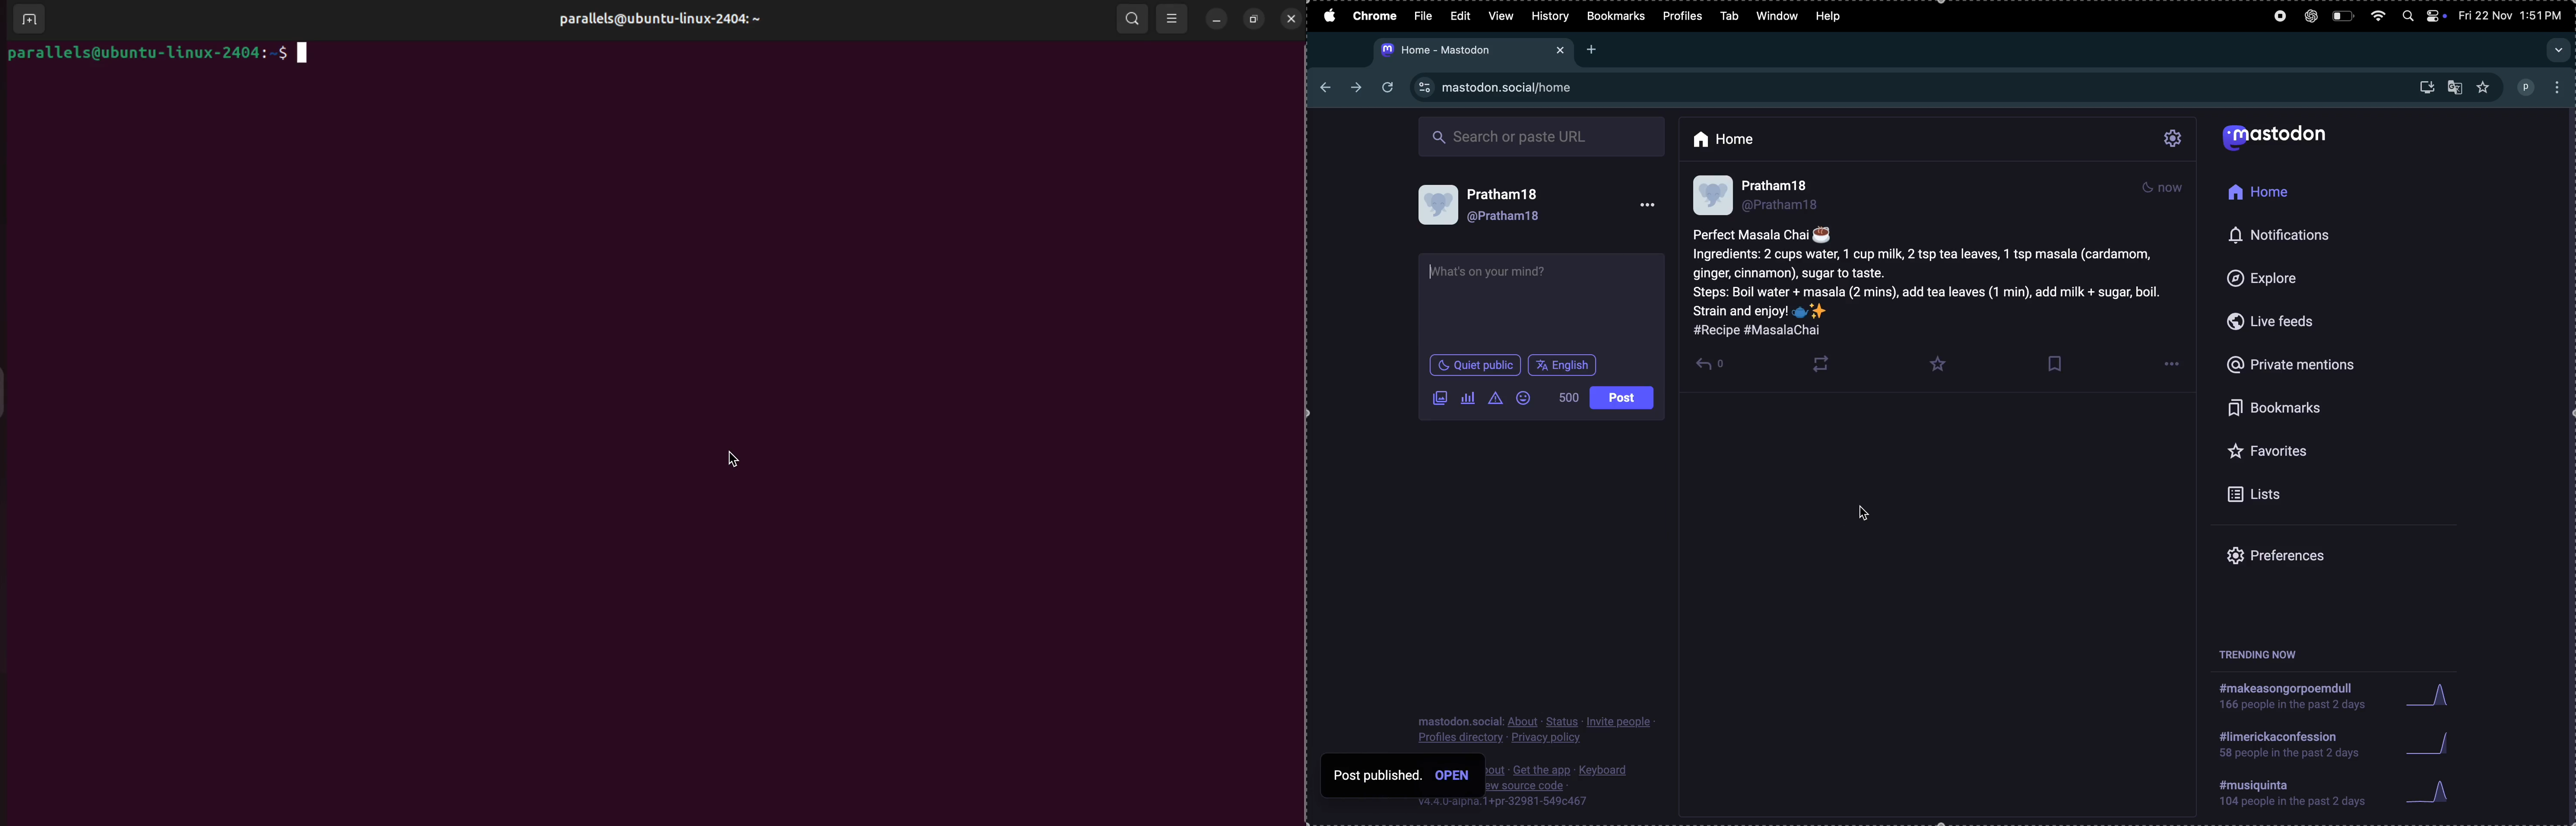  What do you see at coordinates (2260, 653) in the screenshot?
I see `trending now` at bounding box center [2260, 653].